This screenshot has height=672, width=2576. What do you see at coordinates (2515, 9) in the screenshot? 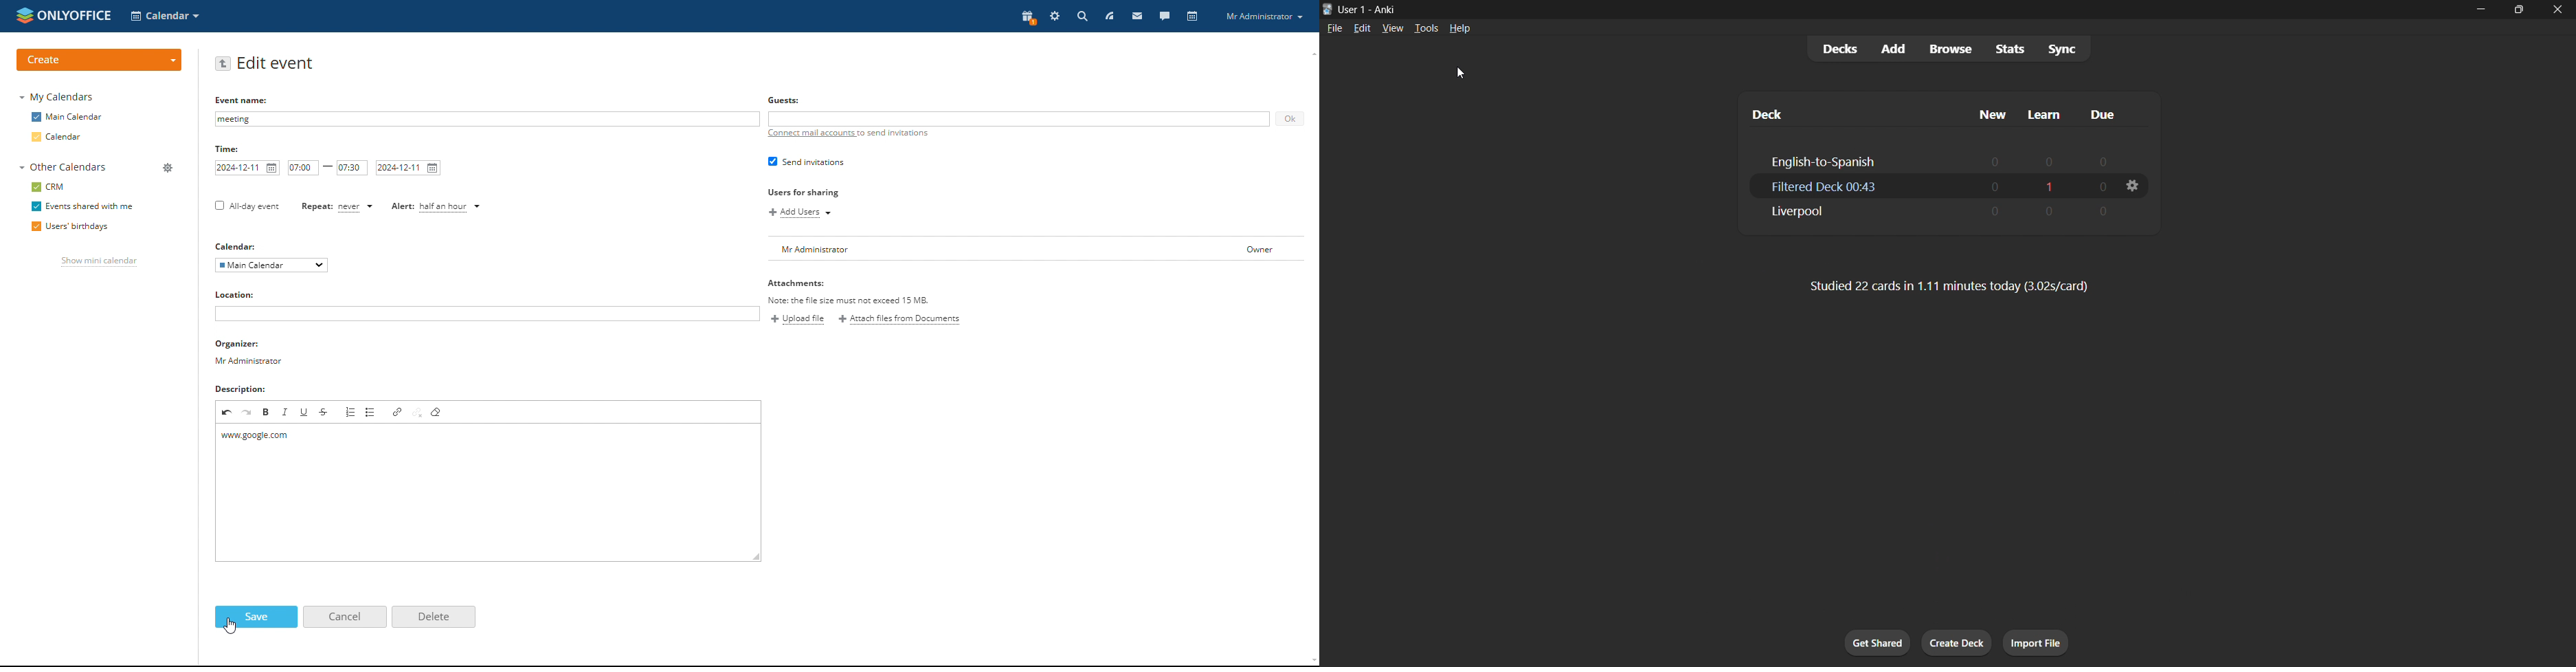
I see `maximize/restore` at bounding box center [2515, 9].